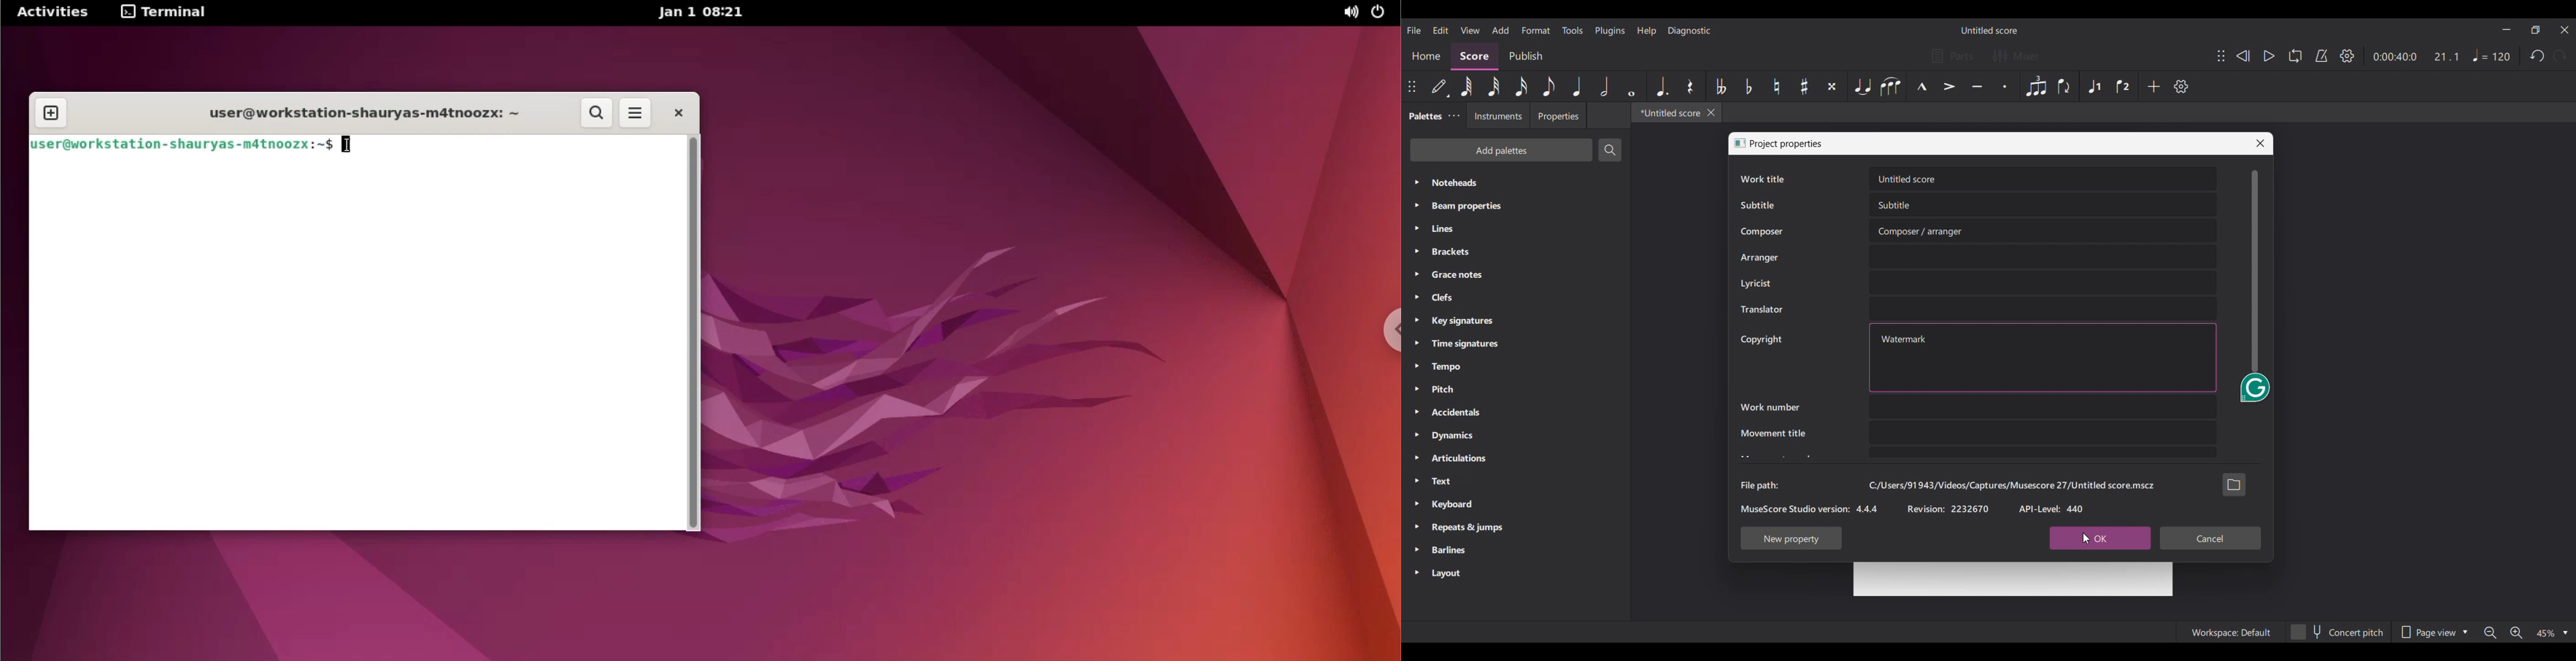  Describe the element at coordinates (1426, 57) in the screenshot. I see `Home section` at that location.